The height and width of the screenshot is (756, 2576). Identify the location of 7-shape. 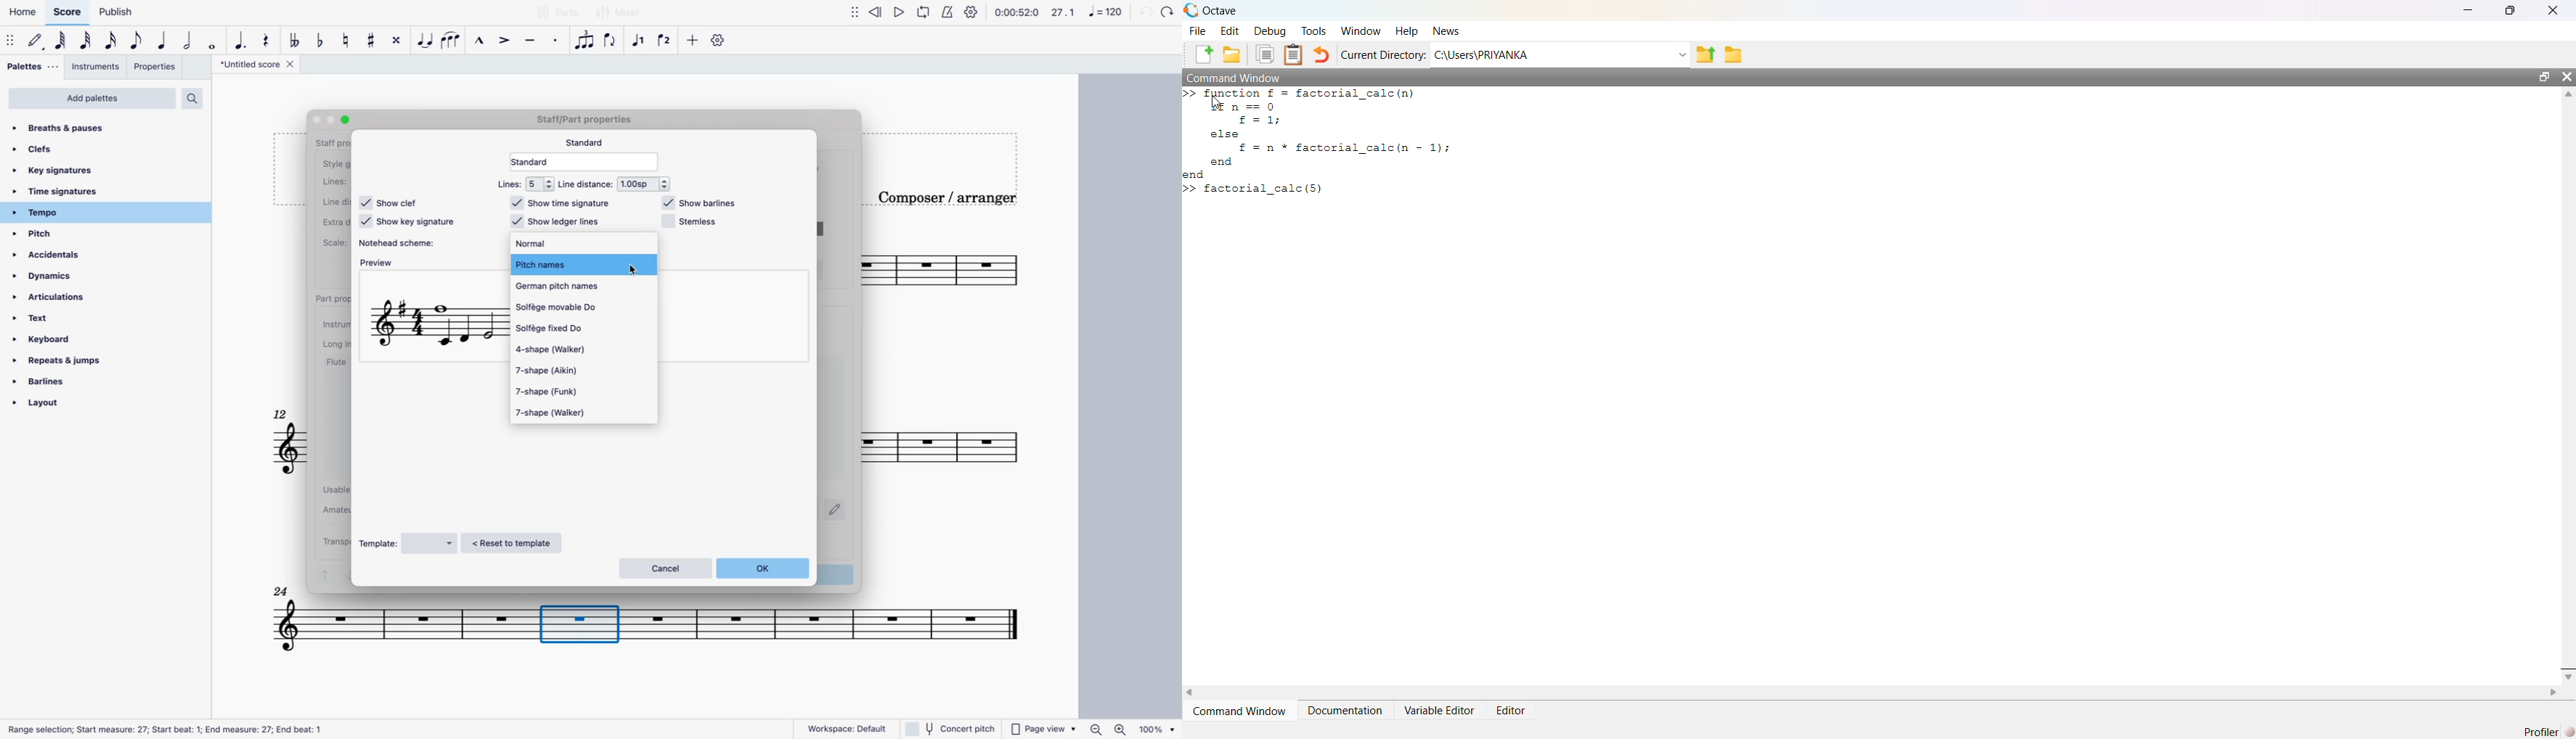
(558, 391).